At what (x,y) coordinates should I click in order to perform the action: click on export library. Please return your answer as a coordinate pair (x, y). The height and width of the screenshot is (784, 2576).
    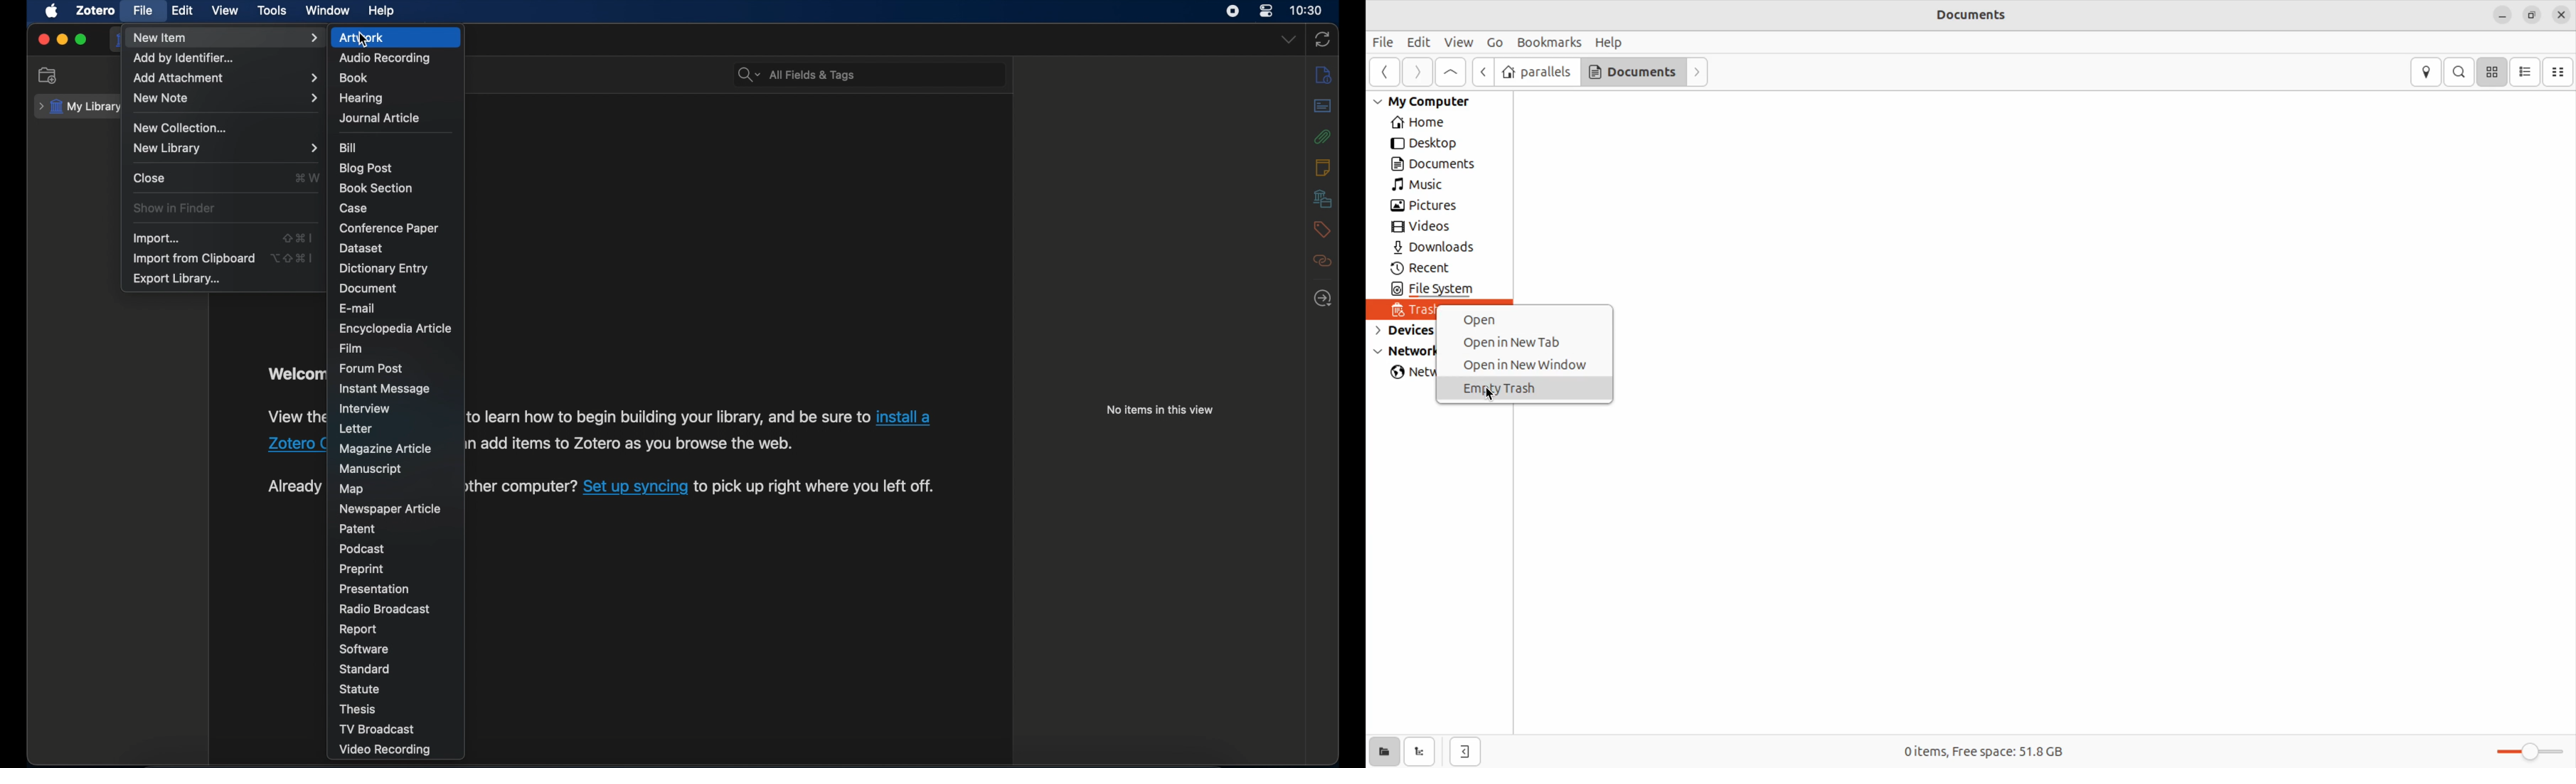
    Looking at the image, I should click on (176, 279).